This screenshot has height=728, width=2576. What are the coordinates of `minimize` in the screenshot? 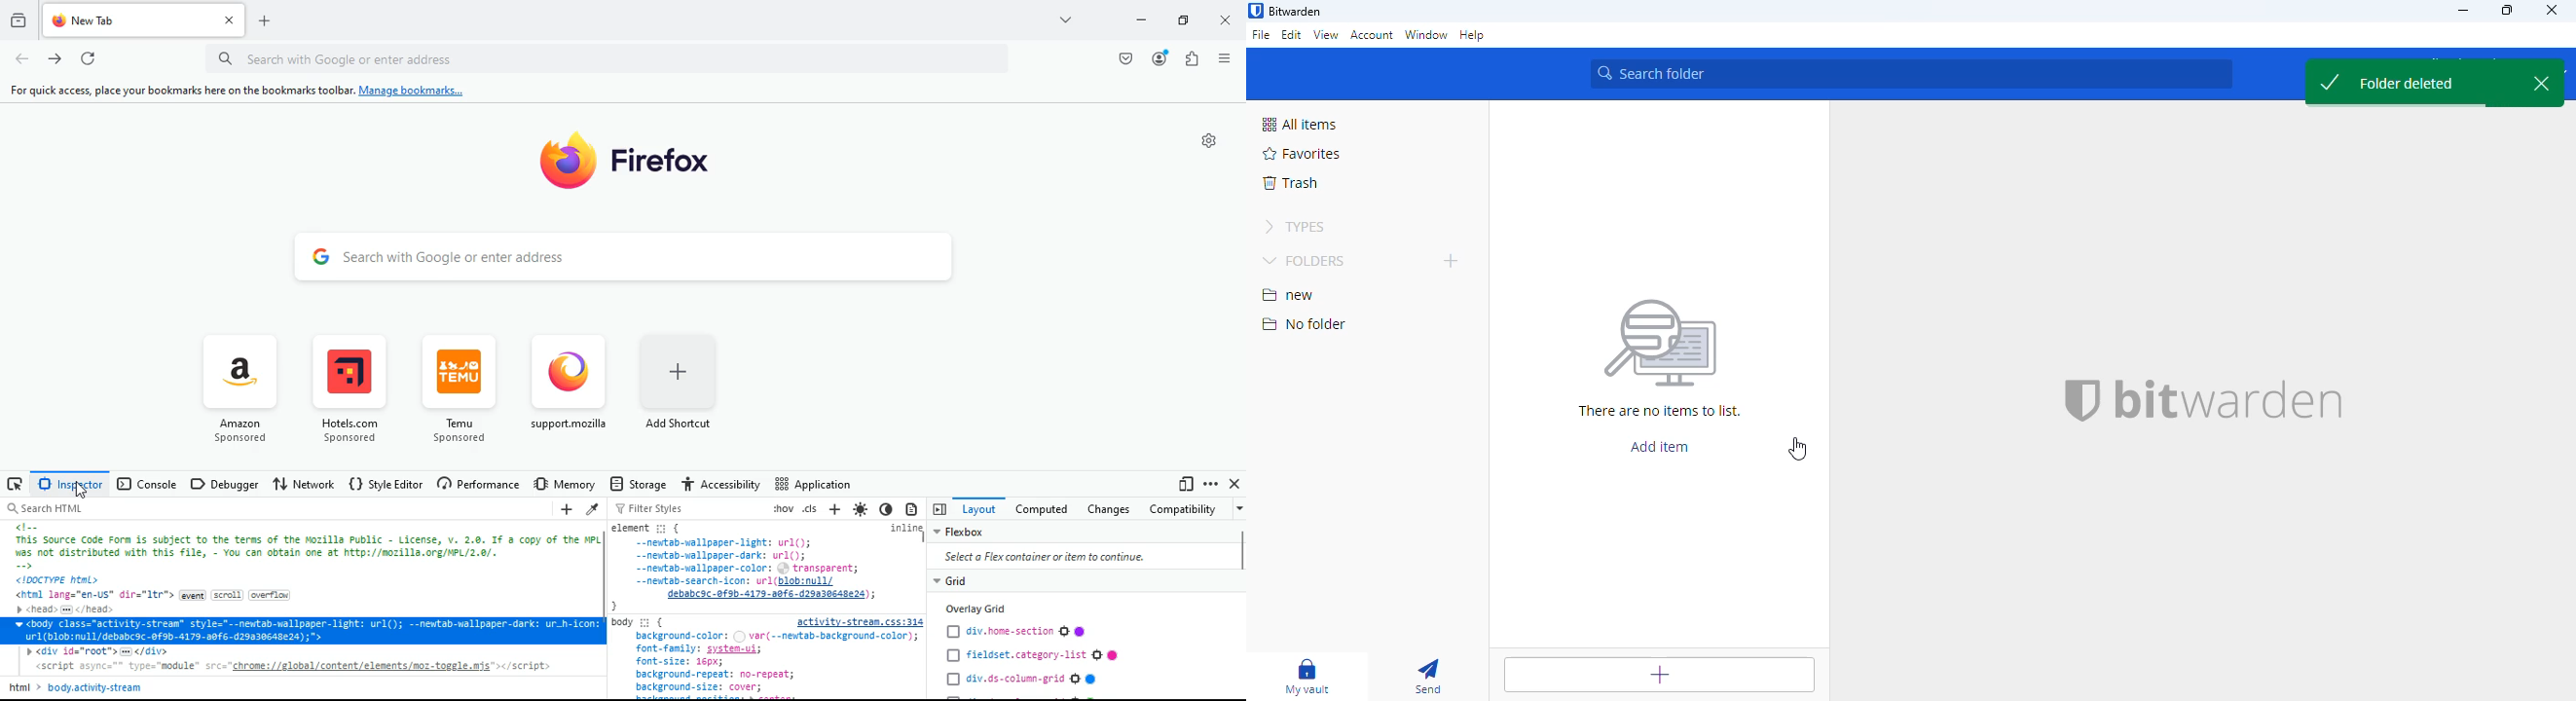 It's located at (1138, 21).